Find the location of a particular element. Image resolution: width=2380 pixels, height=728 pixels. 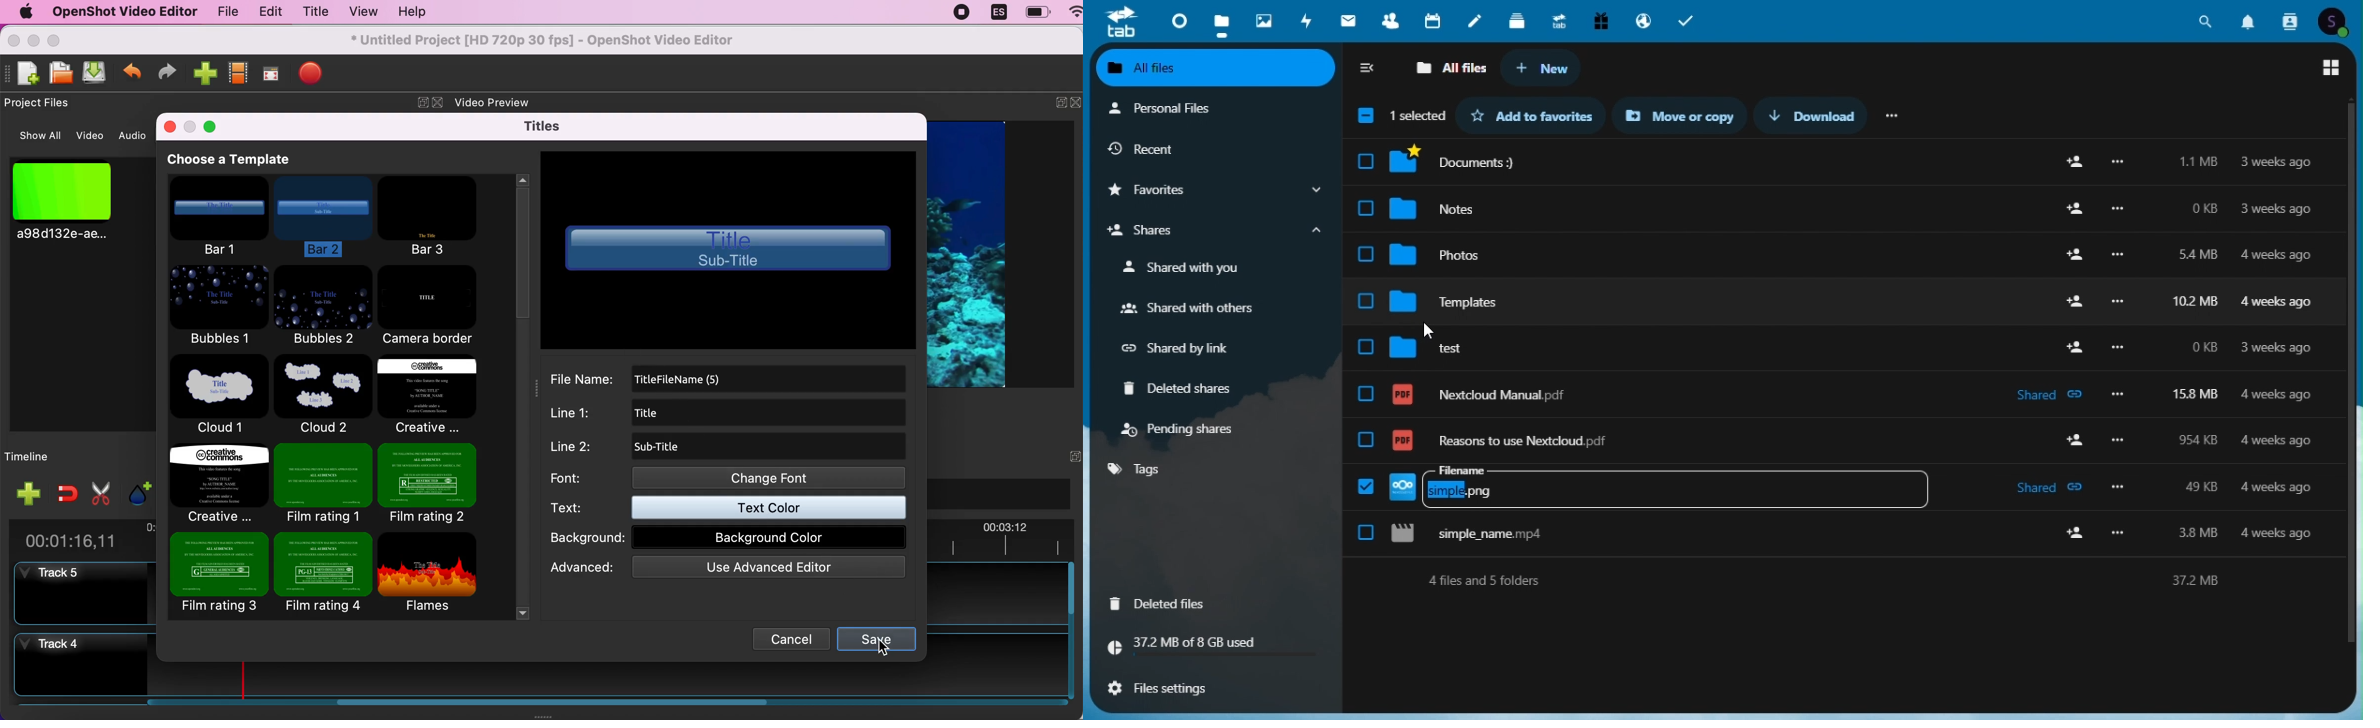

cloud 1 is located at coordinates (221, 396).